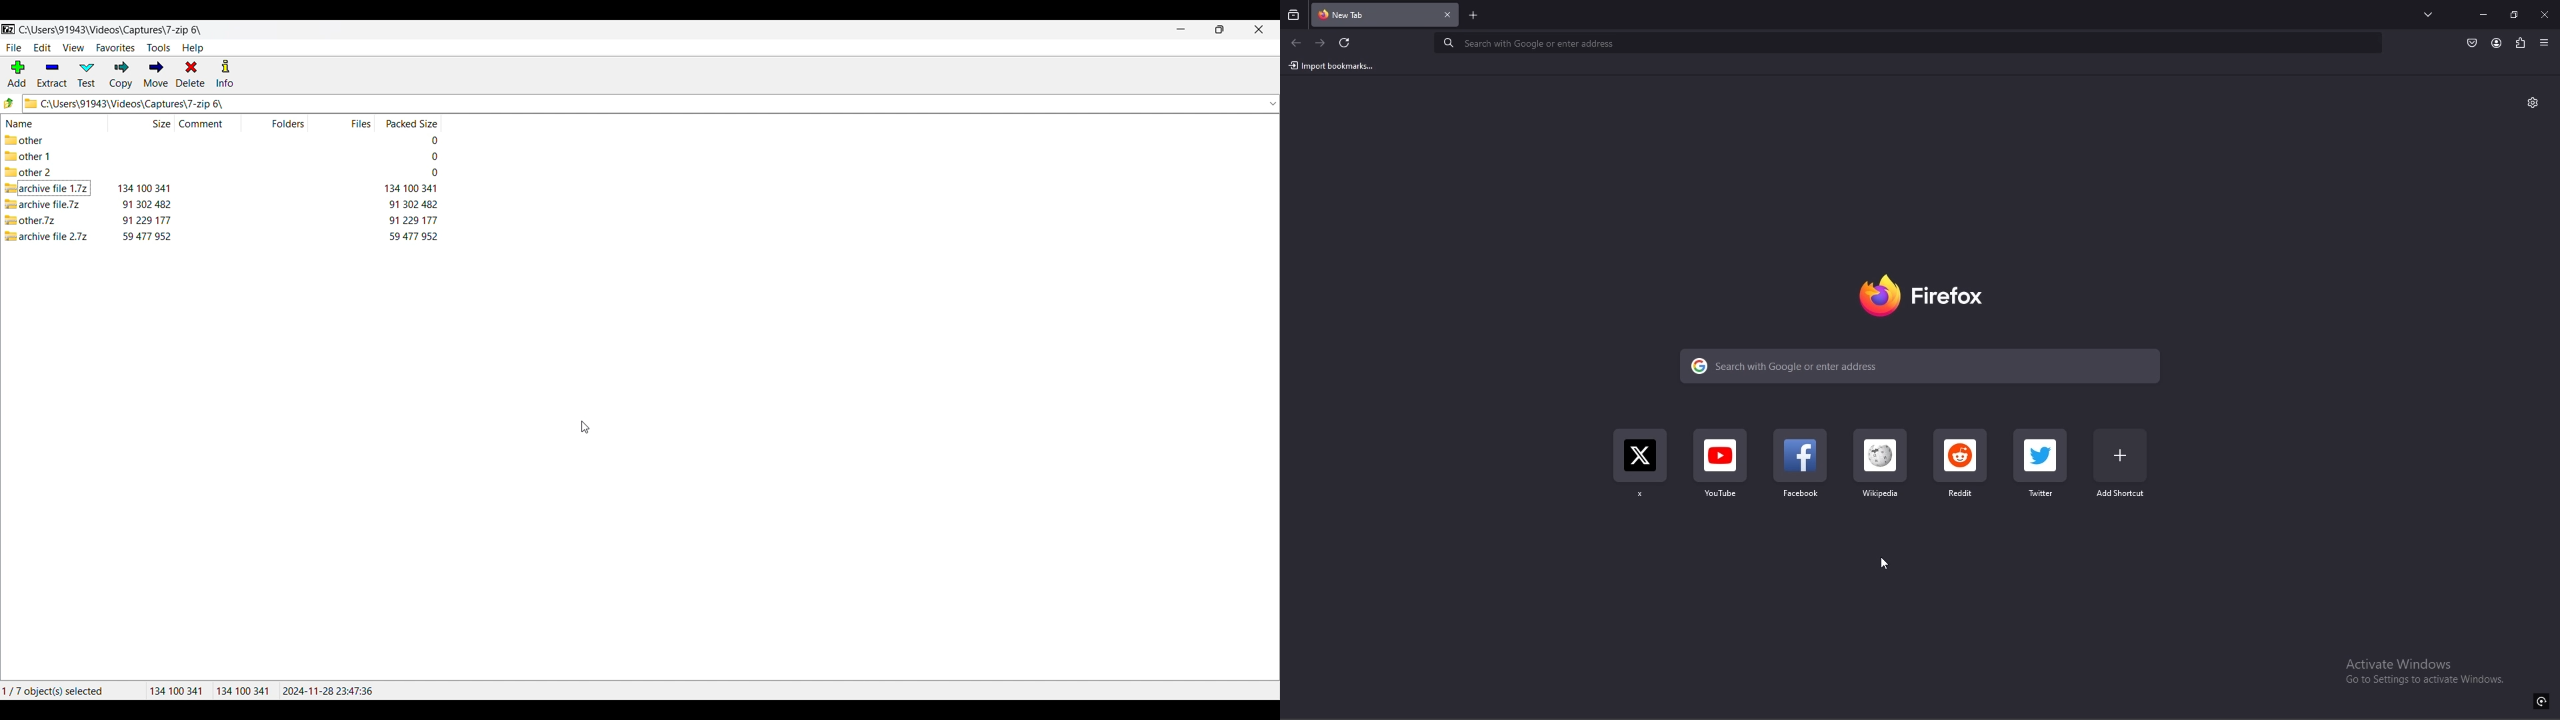  I want to click on dropdown, so click(1272, 104).